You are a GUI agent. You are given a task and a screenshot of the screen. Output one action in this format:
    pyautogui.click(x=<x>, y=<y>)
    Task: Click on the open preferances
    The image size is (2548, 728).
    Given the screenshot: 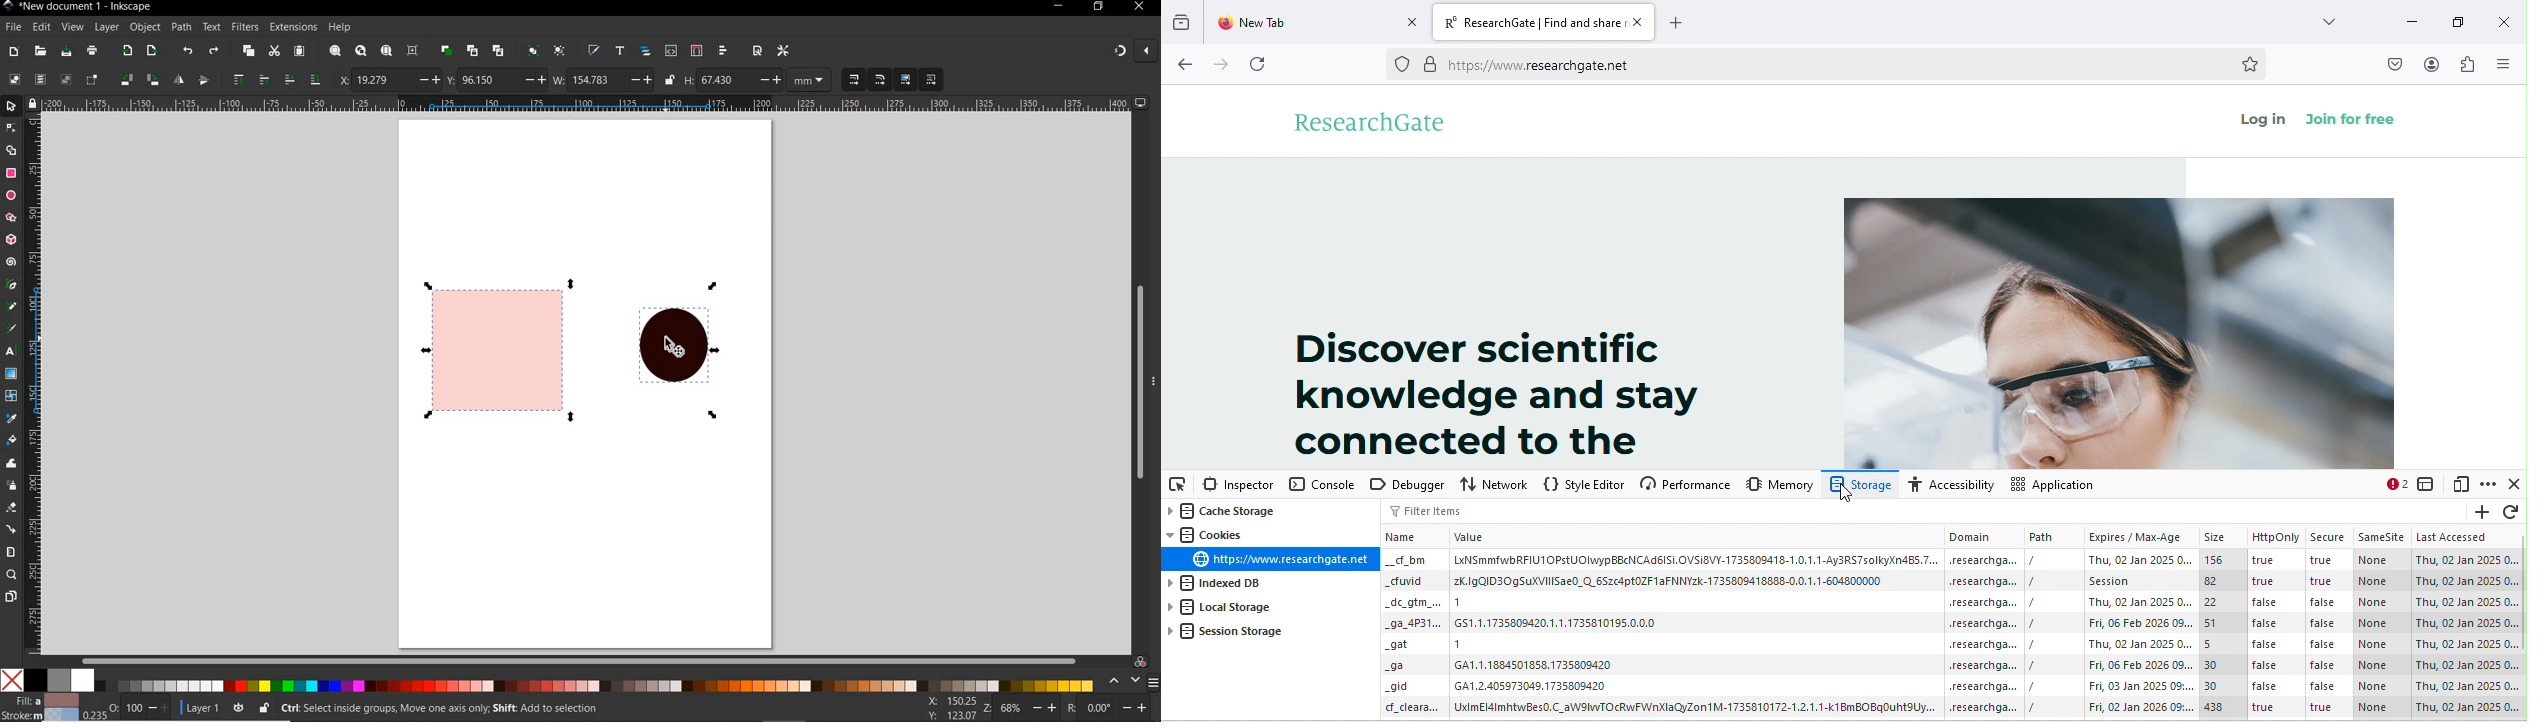 What is the action you would take?
    pyautogui.click(x=784, y=51)
    